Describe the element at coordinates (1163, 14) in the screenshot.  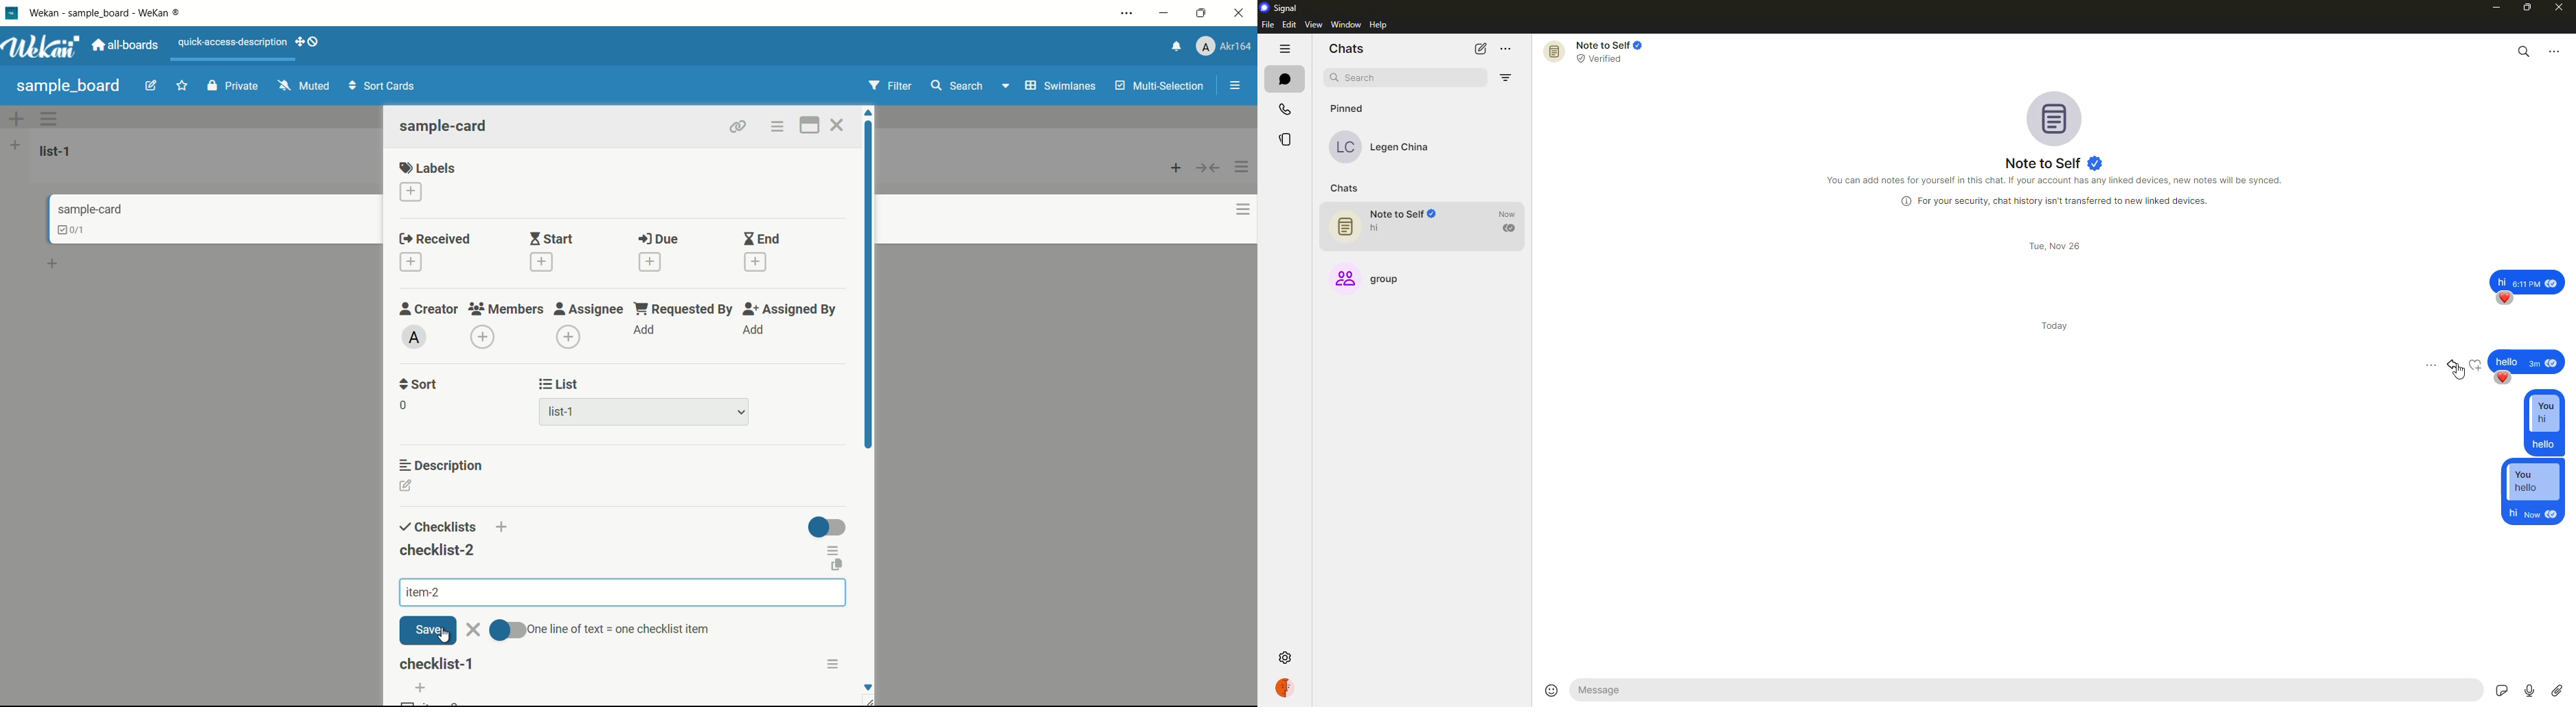
I see `minimize` at that location.